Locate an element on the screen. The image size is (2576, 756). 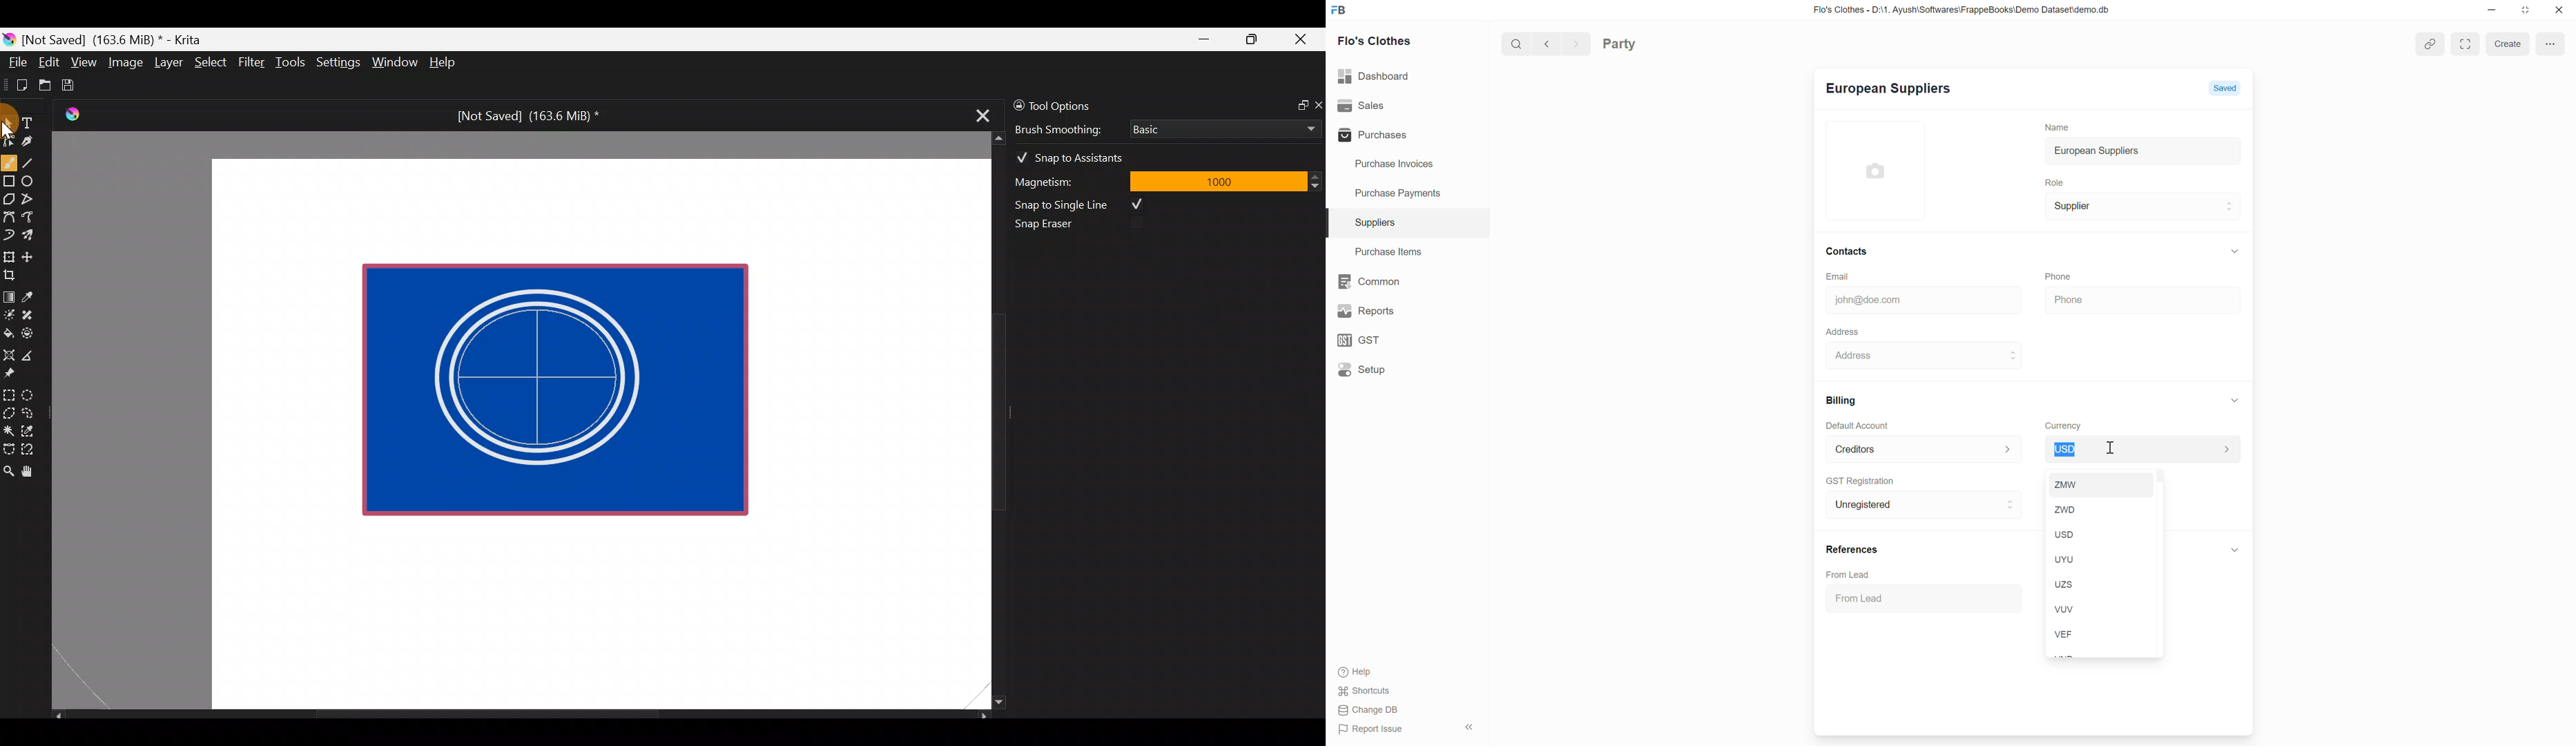
Fill a contiguous area of colour with colour/fill a selection is located at coordinates (8, 330).